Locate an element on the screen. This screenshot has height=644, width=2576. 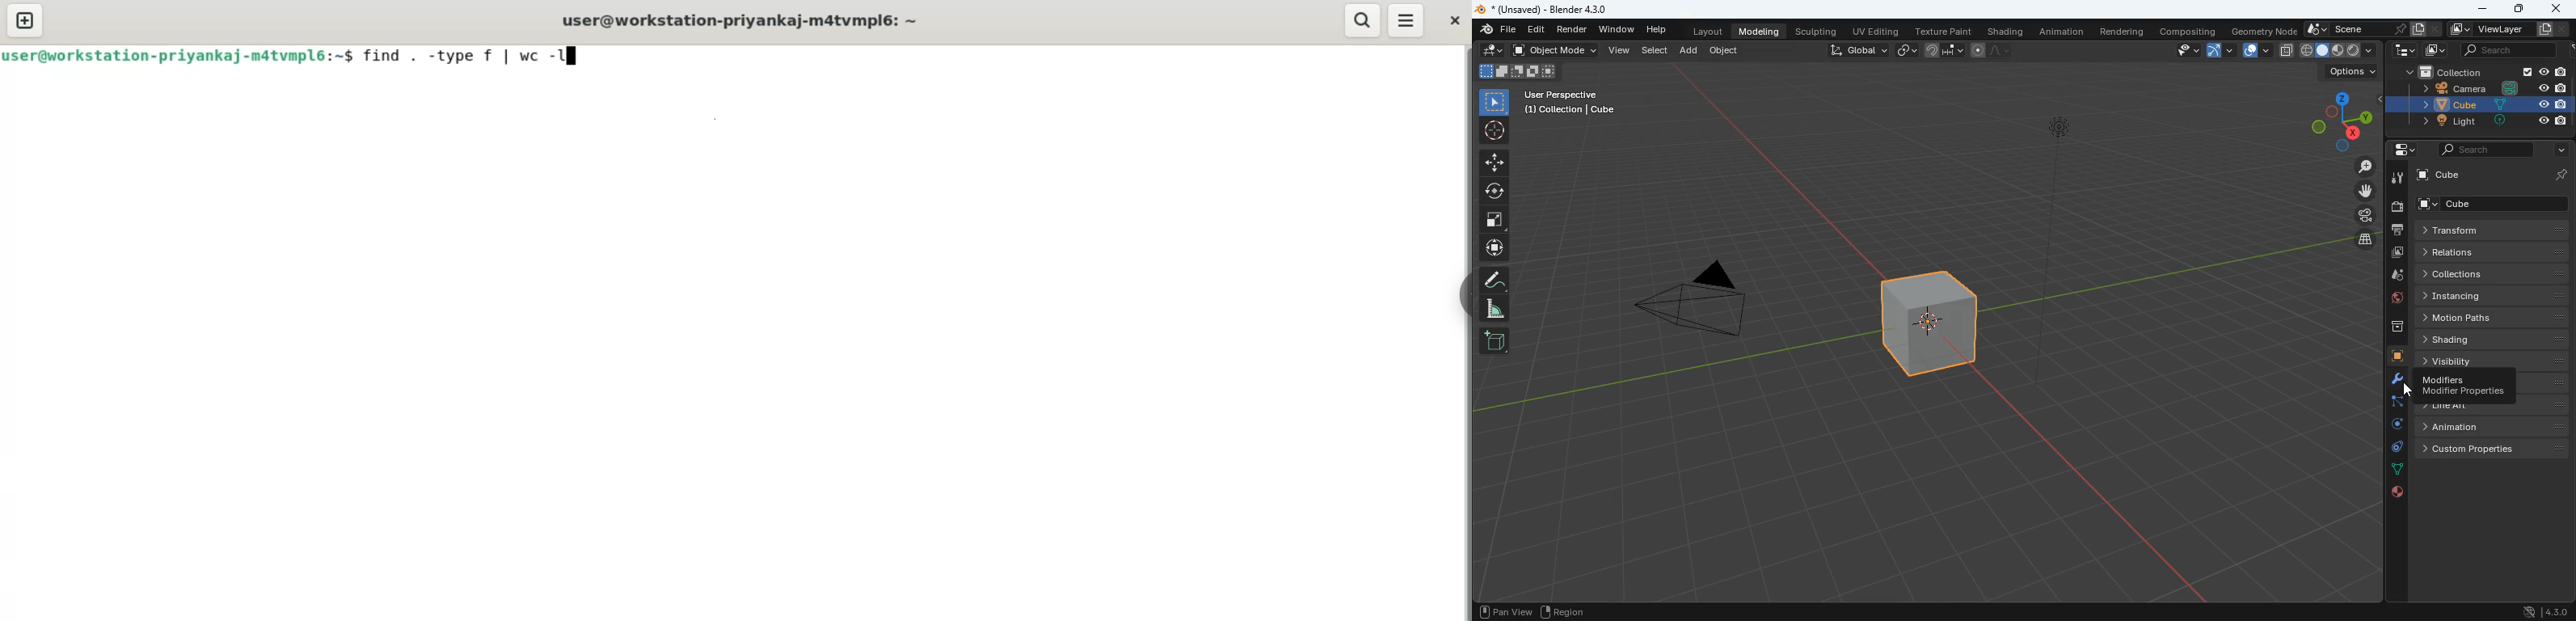
layout is located at coordinates (1708, 30).